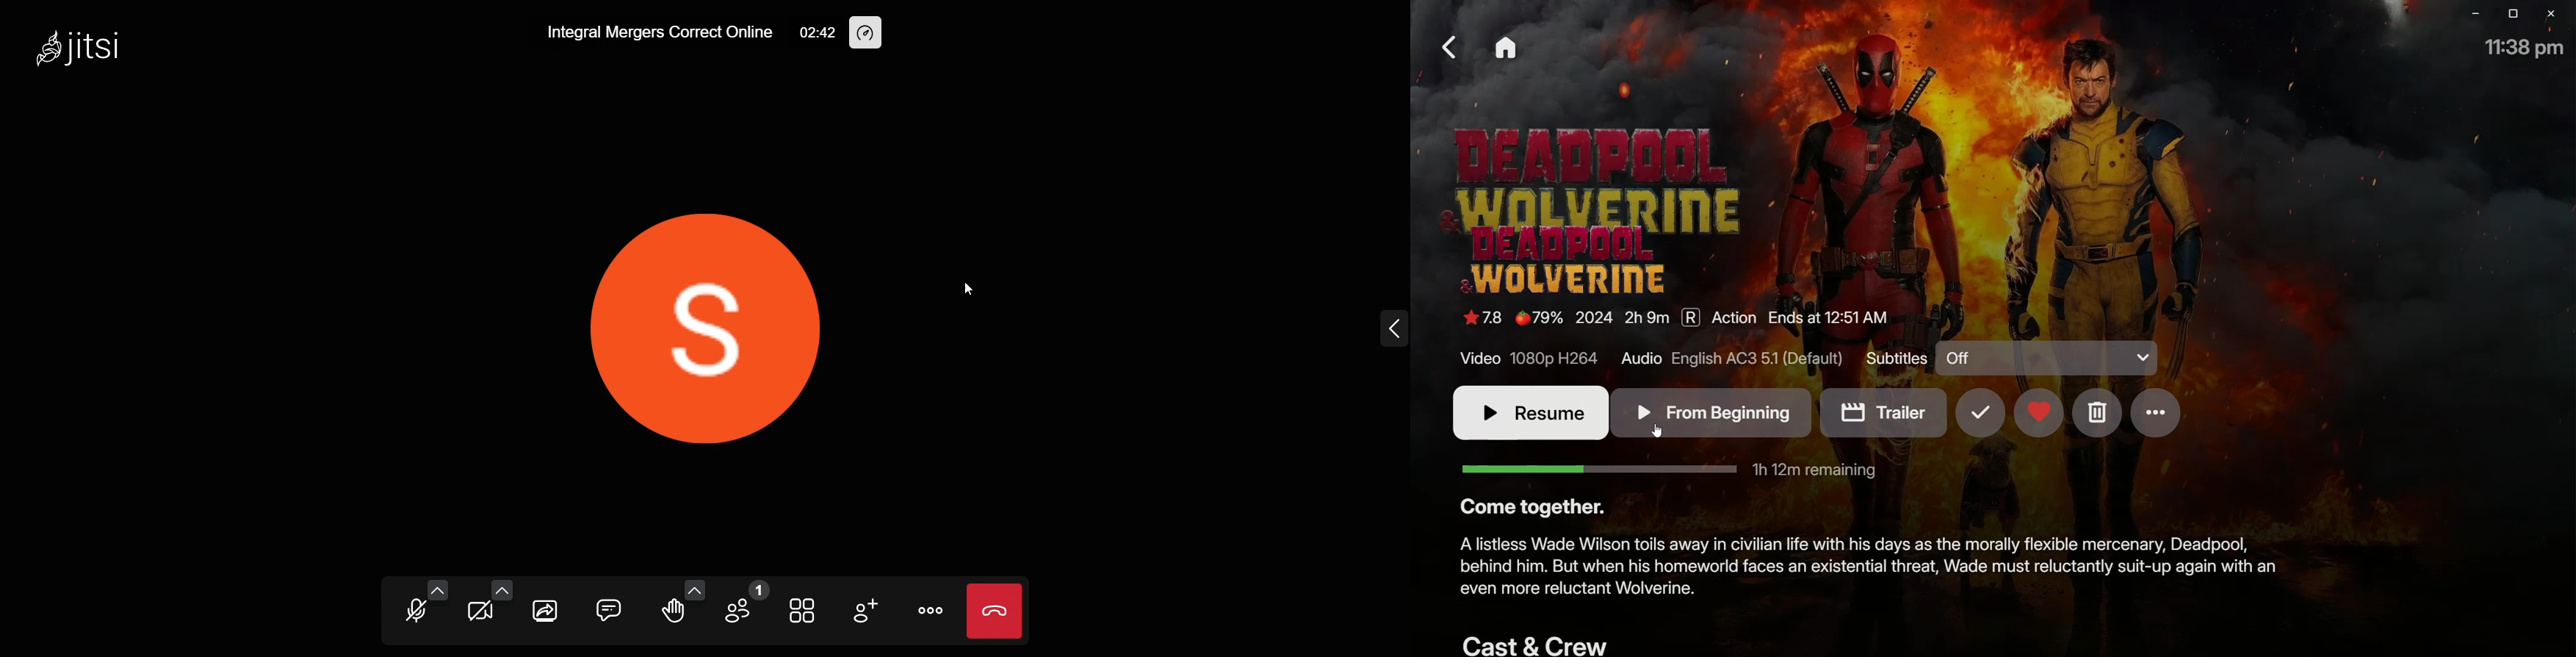 The width and height of the screenshot is (2576, 672). What do you see at coordinates (2096, 411) in the screenshot?
I see `Delete` at bounding box center [2096, 411].